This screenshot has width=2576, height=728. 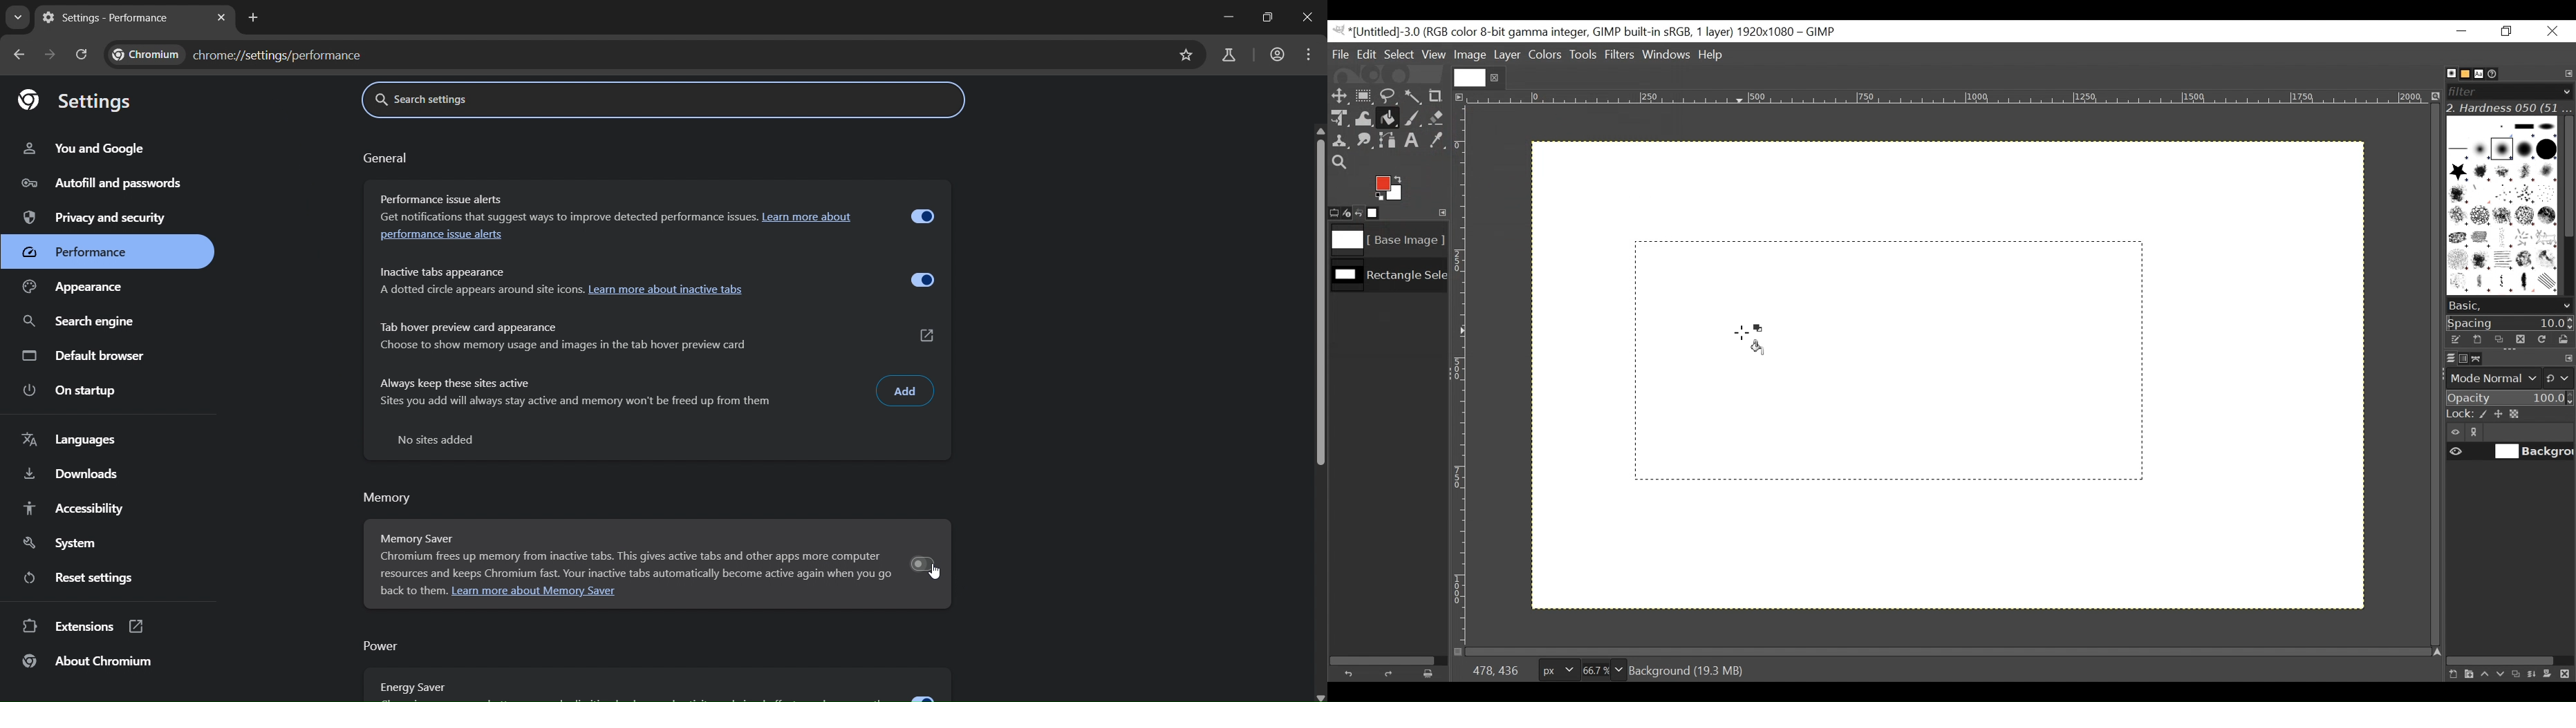 What do you see at coordinates (93, 218) in the screenshot?
I see `Privacy and security` at bounding box center [93, 218].